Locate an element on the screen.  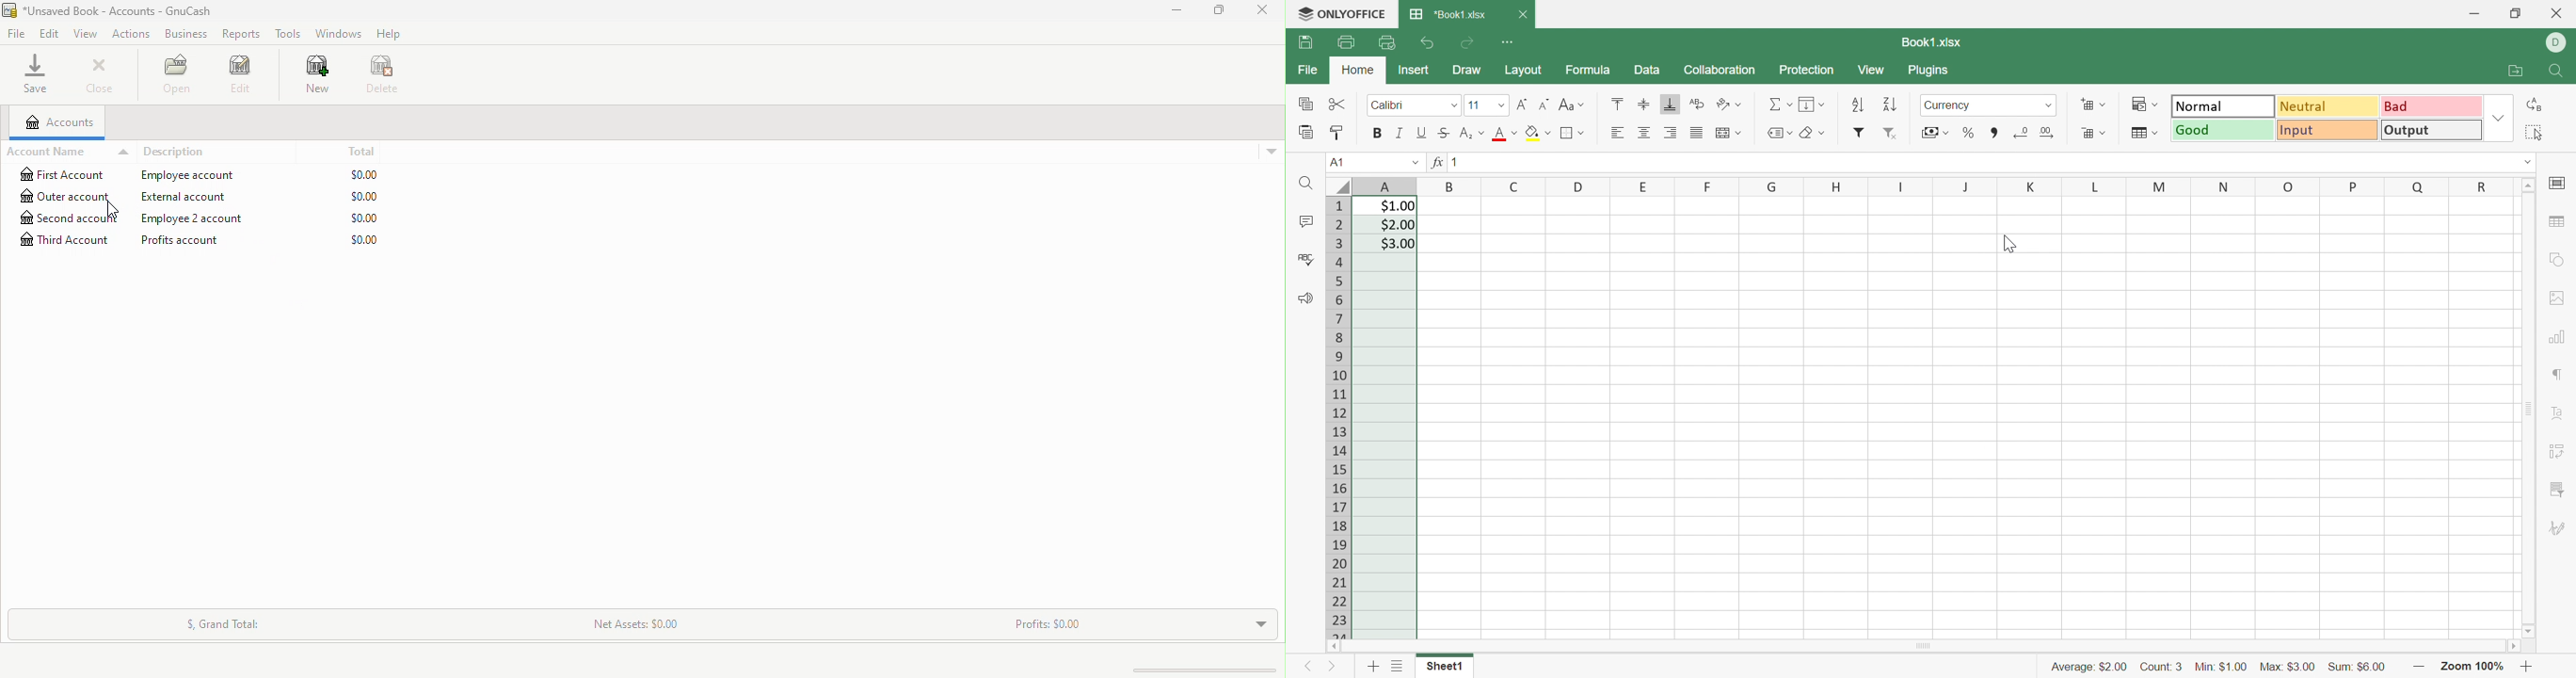
View is located at coordinates (1870, 70).